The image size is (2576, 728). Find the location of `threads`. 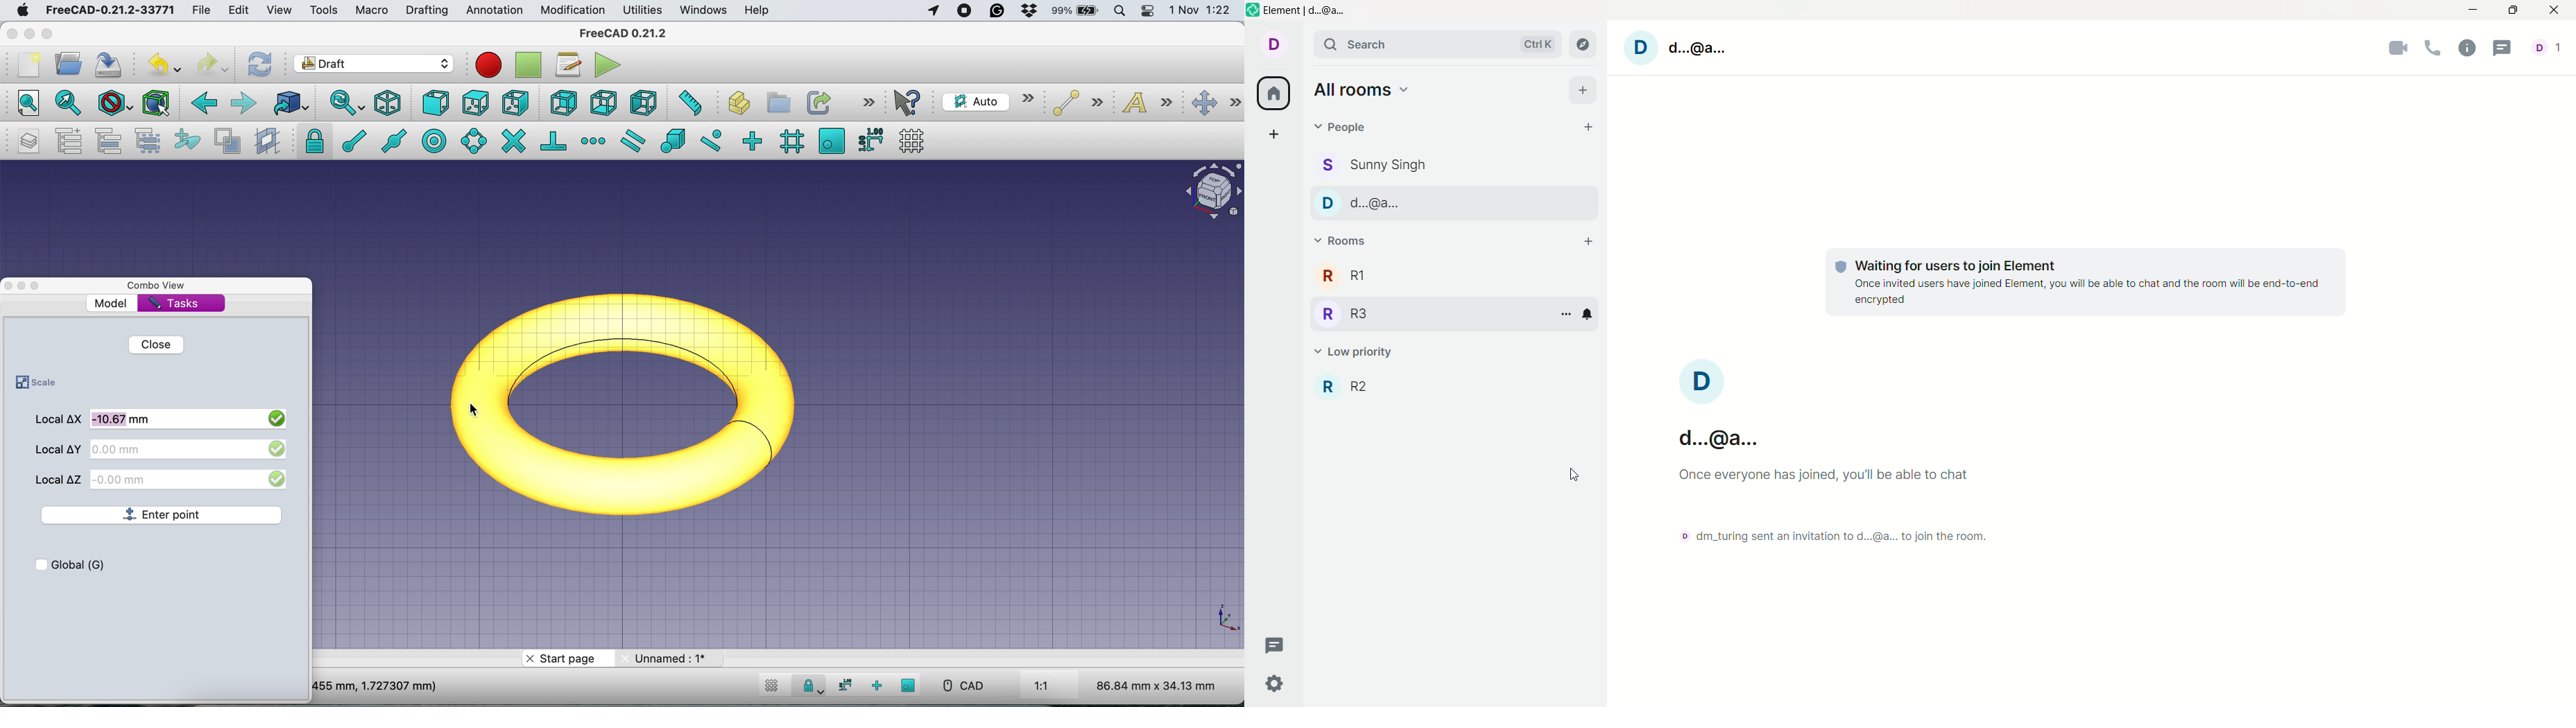

threads is located at coordinates (2500, 49).